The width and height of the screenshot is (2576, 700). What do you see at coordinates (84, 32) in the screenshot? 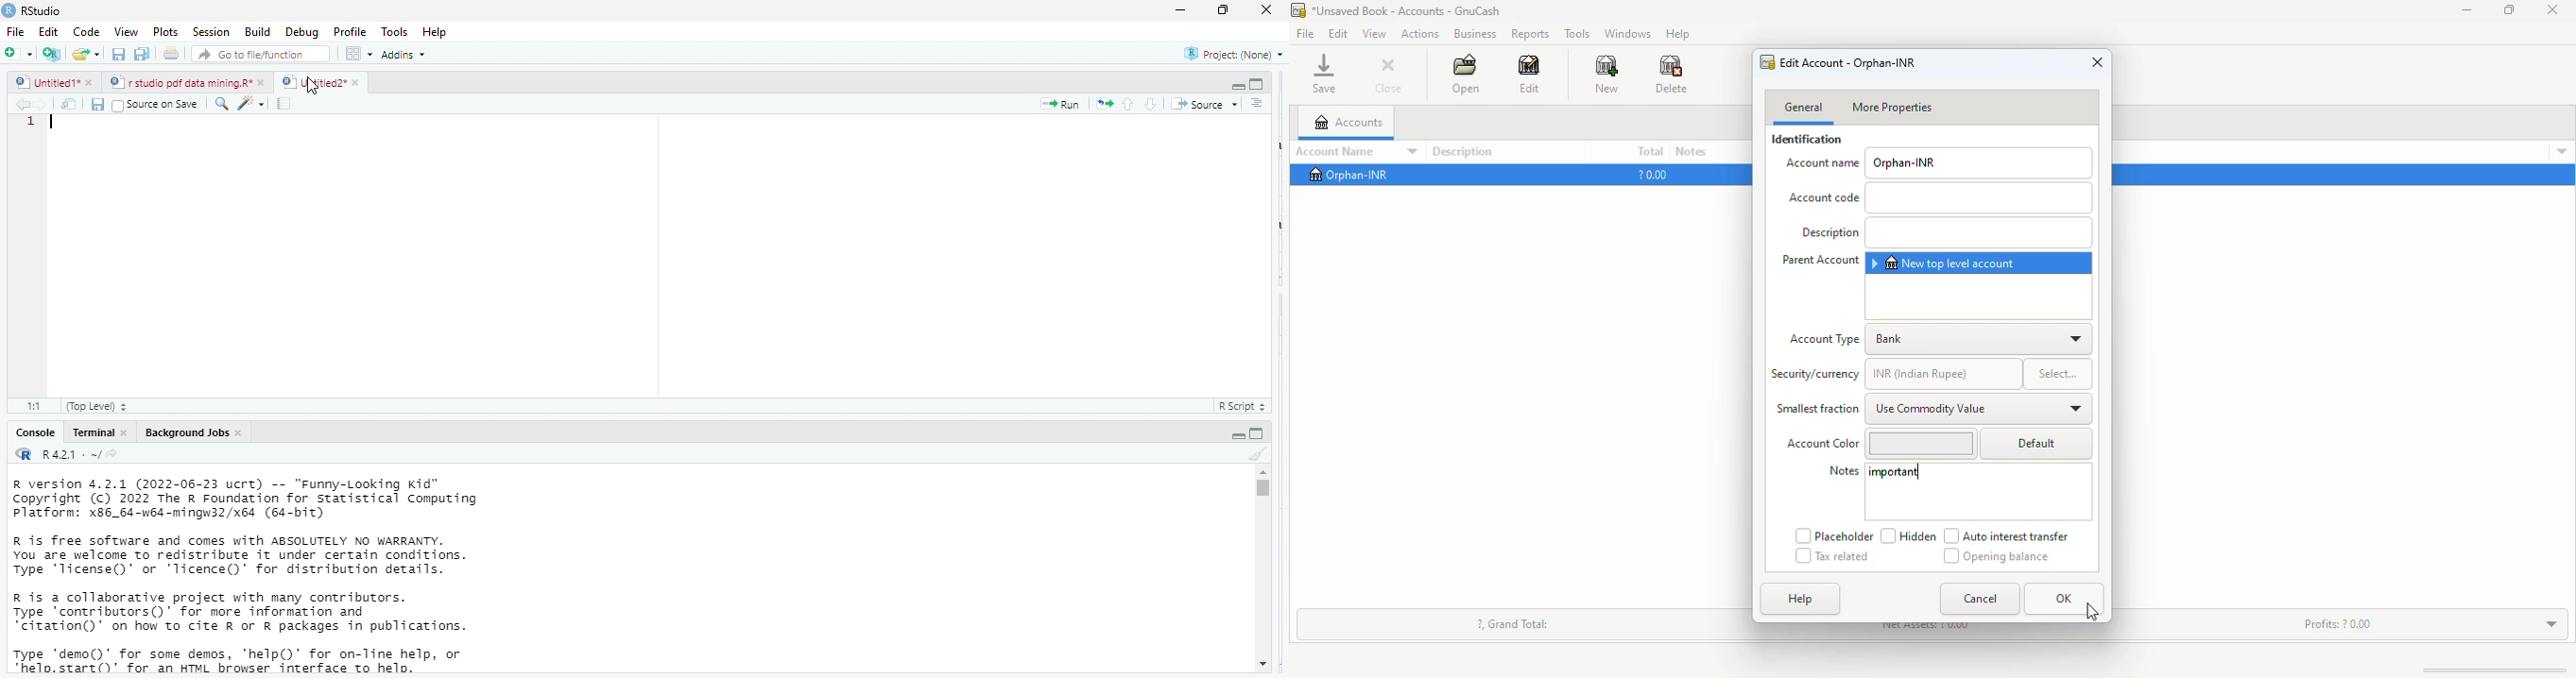
I see `code` at bounding box center [84, 32].